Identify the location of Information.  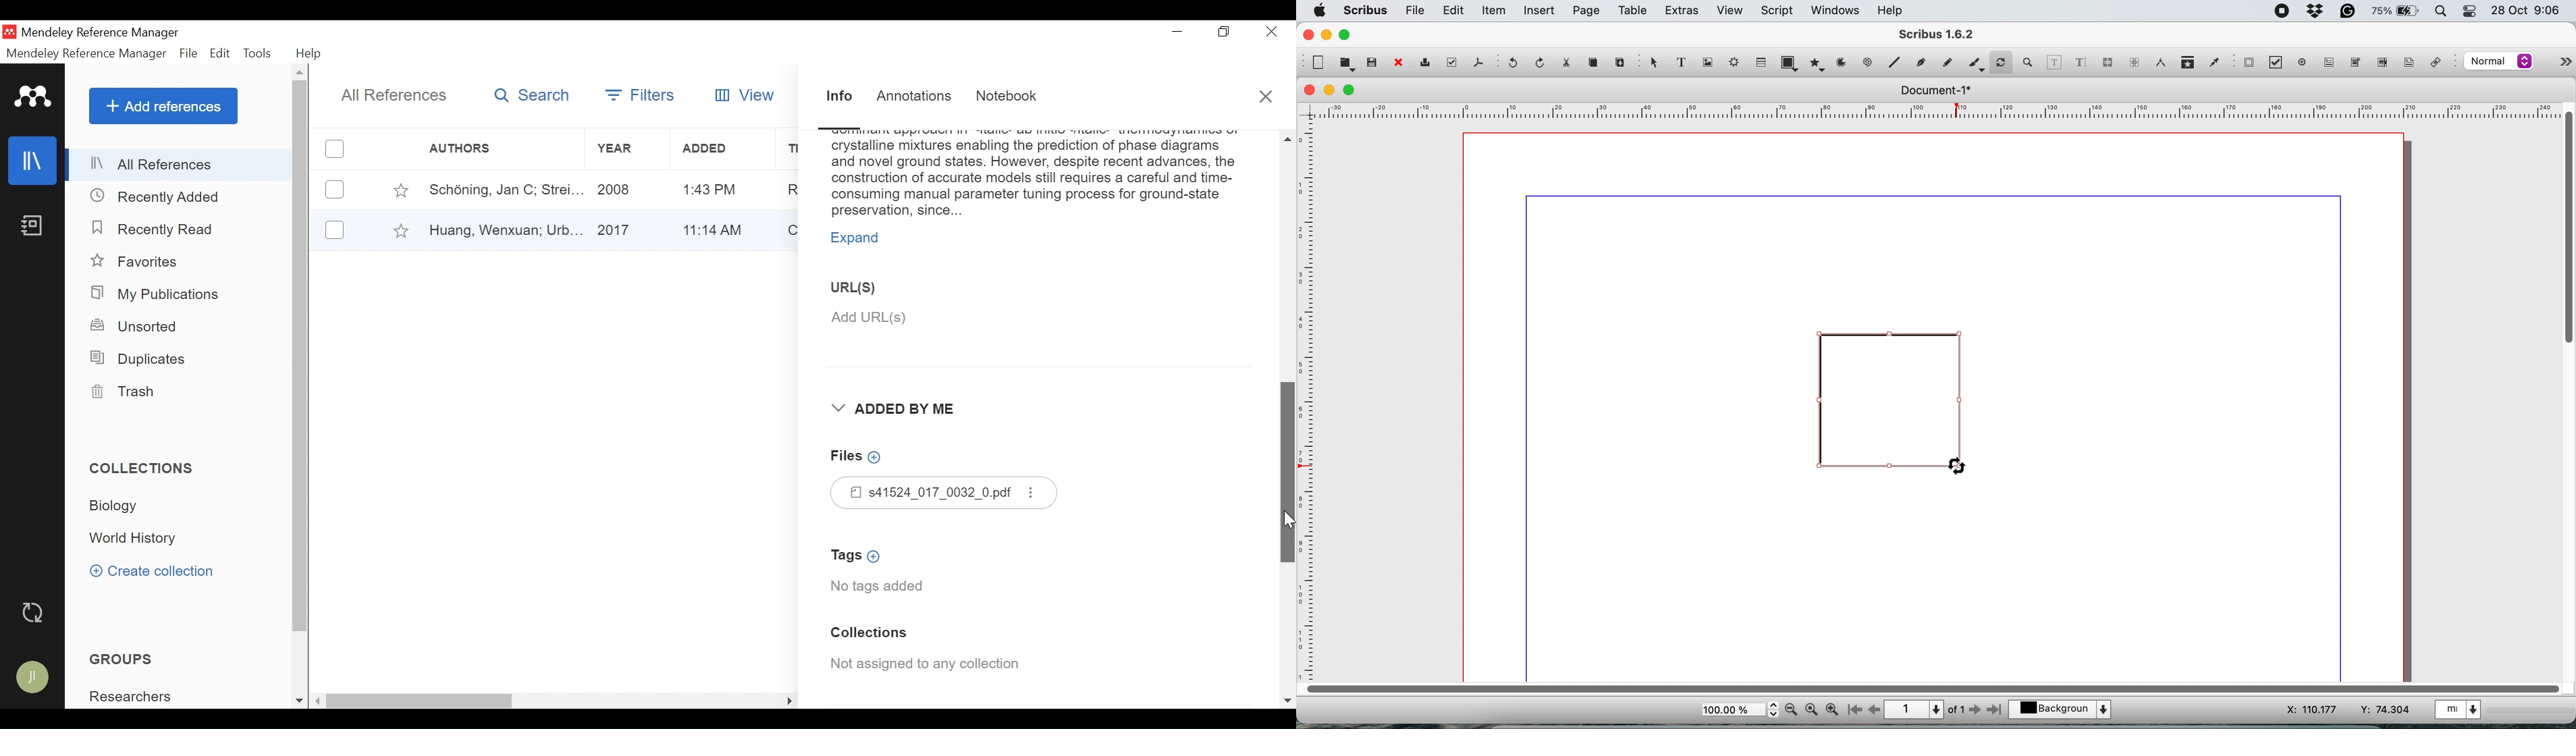
(840, 97).